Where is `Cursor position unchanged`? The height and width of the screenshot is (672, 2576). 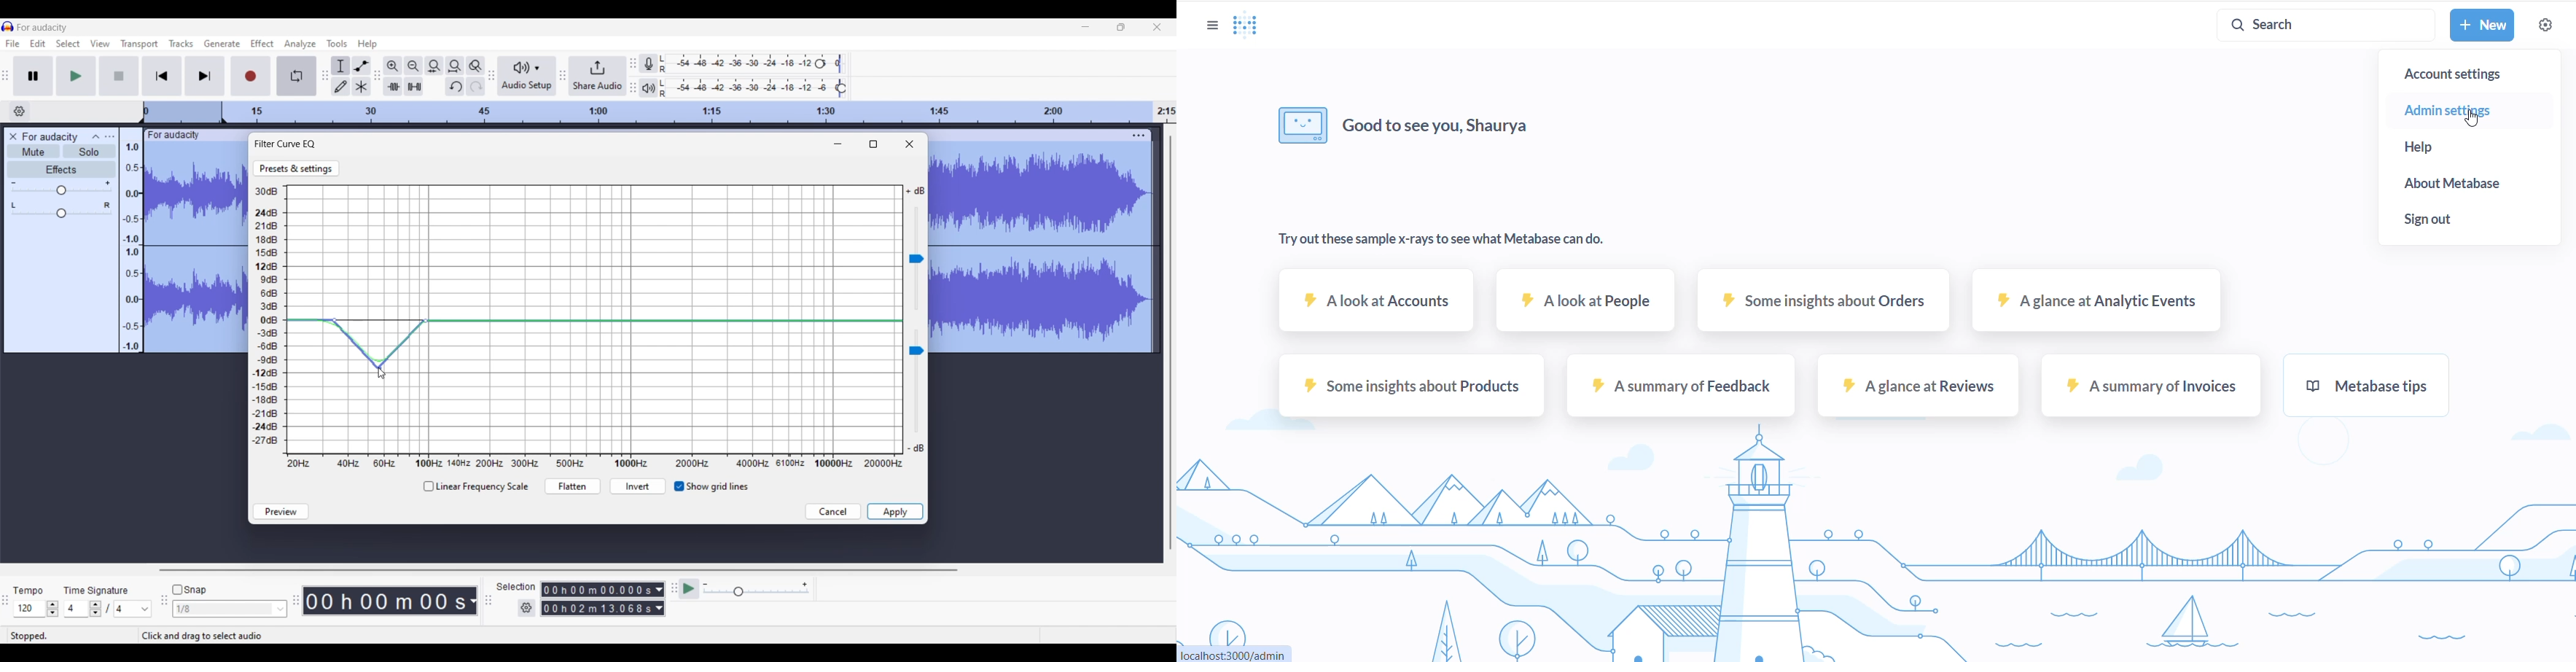 Cursor position unchanged is located at coordinates (382, 373).